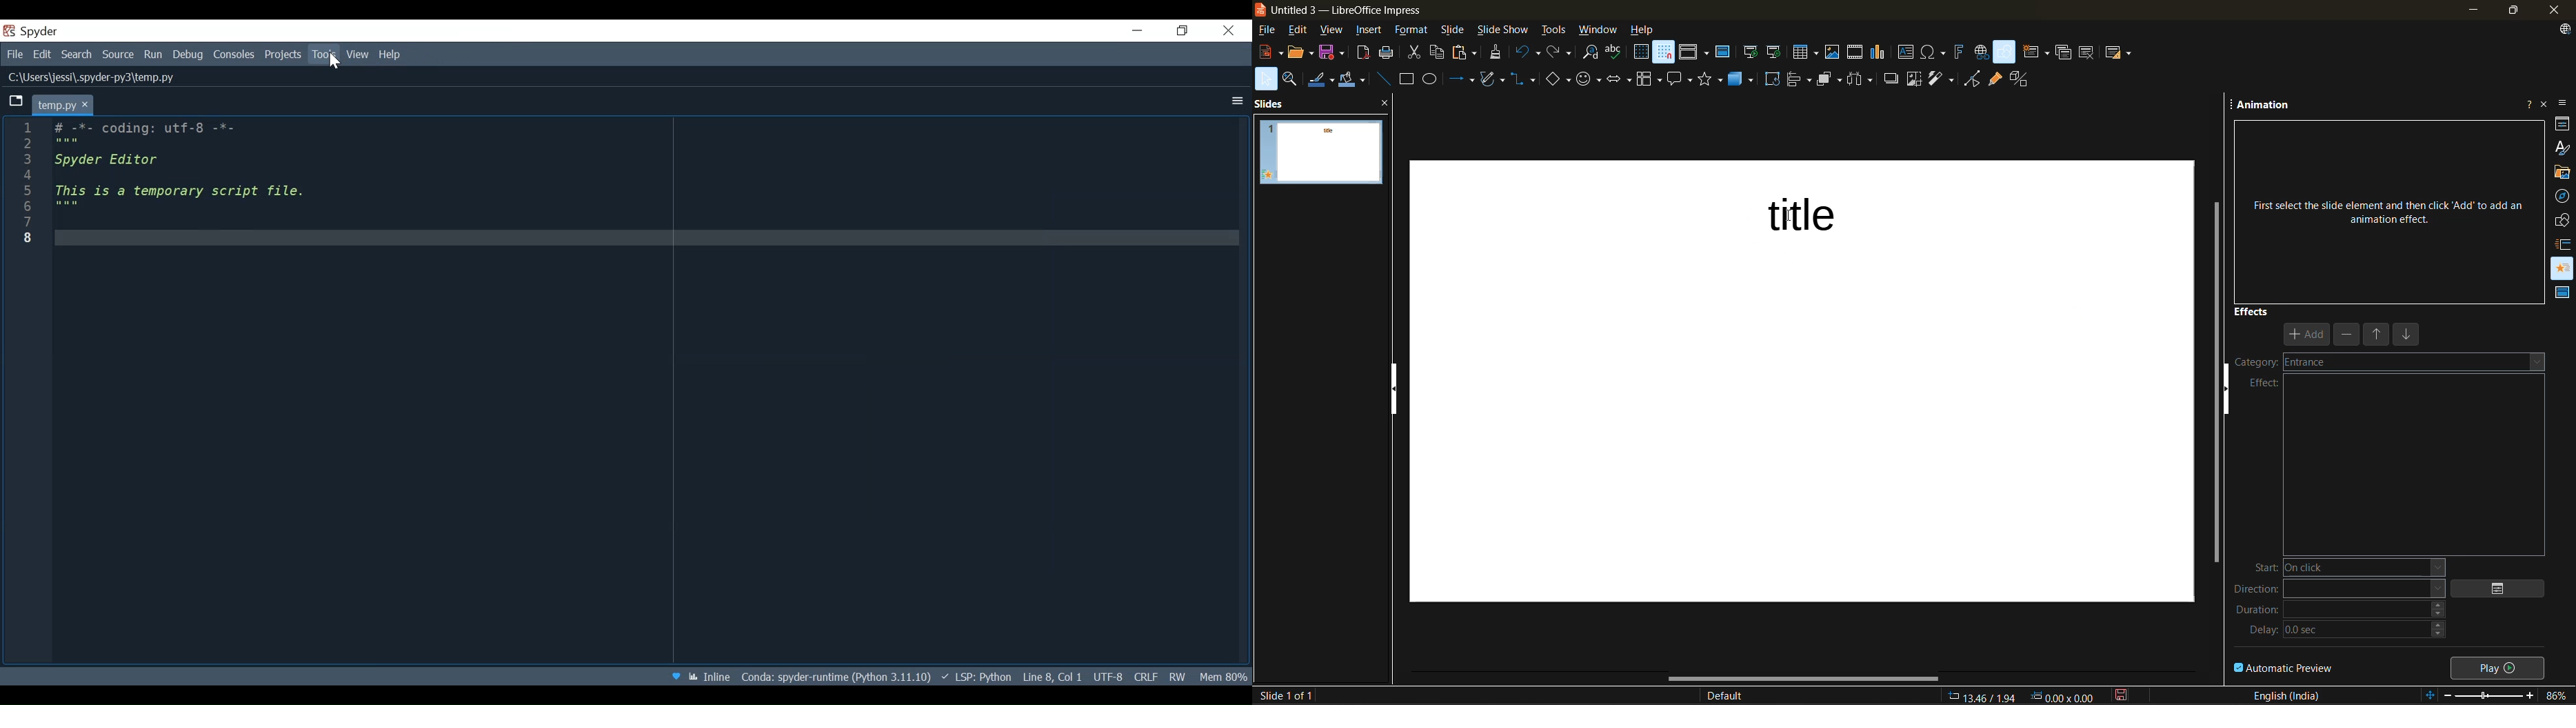 Image resolution: width=2576 pixels, height=728 pixels. I want to click on fill color, so click(1354, 81).